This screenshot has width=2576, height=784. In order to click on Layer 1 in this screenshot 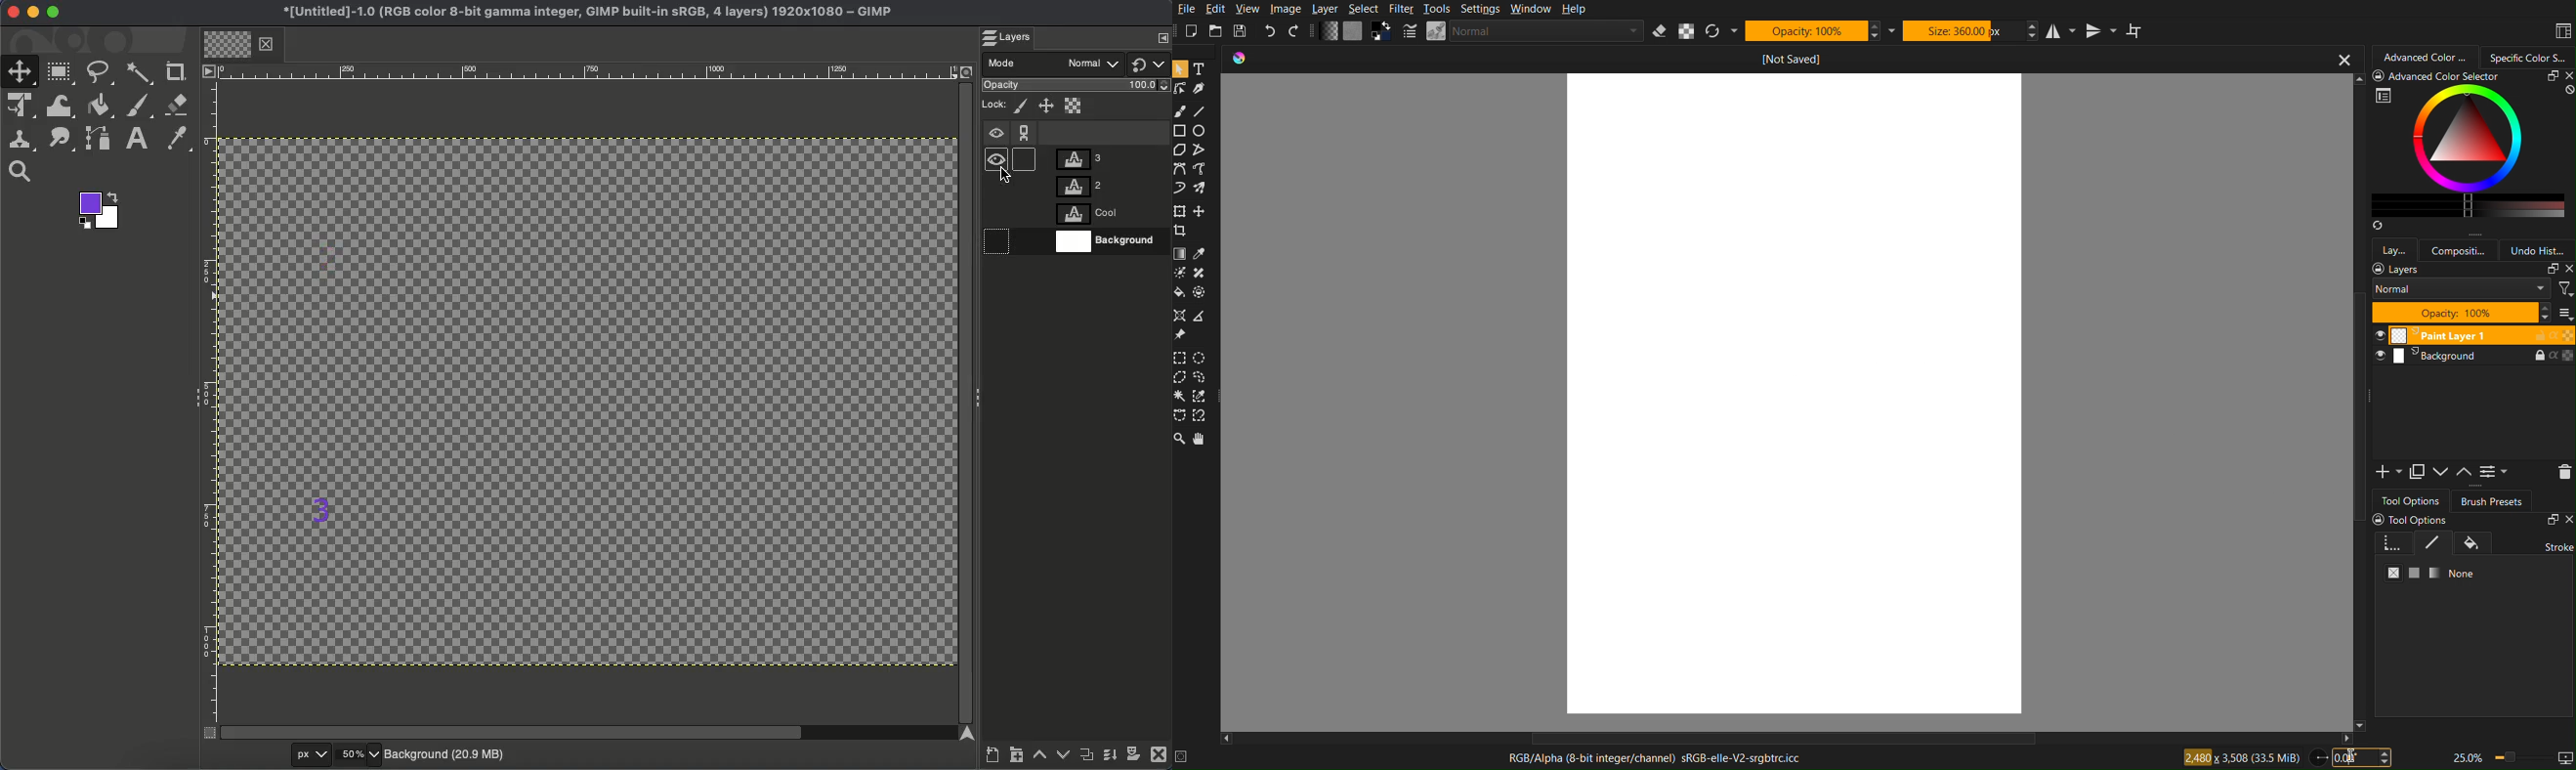, I will do `click(2474, 335)`.